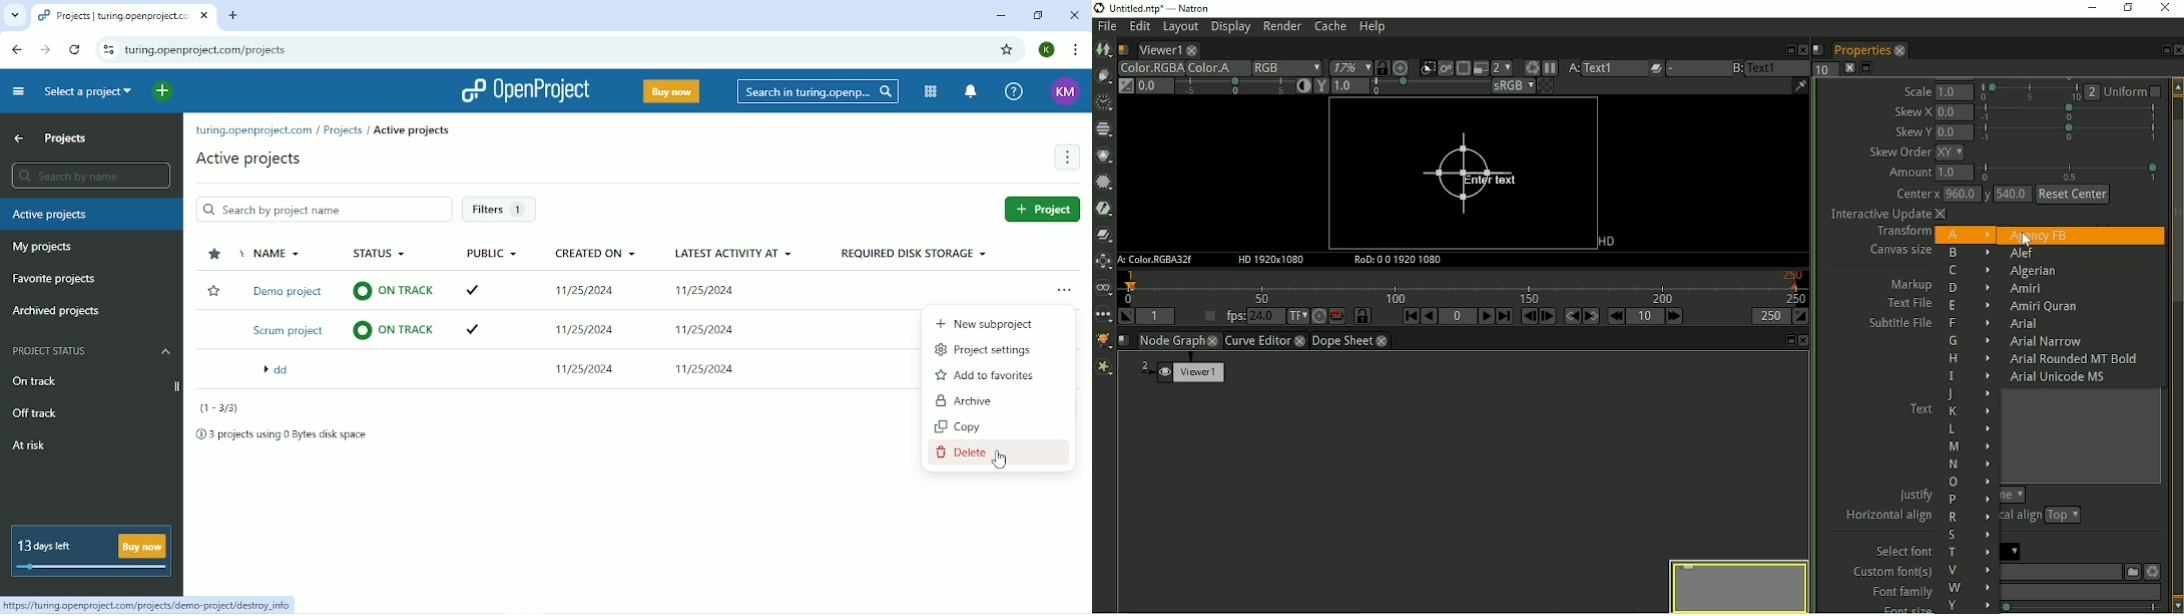  What do you see at coordinates (502, 209) in the screenshot?
I see `Filters` at bounding box center [502, 209].